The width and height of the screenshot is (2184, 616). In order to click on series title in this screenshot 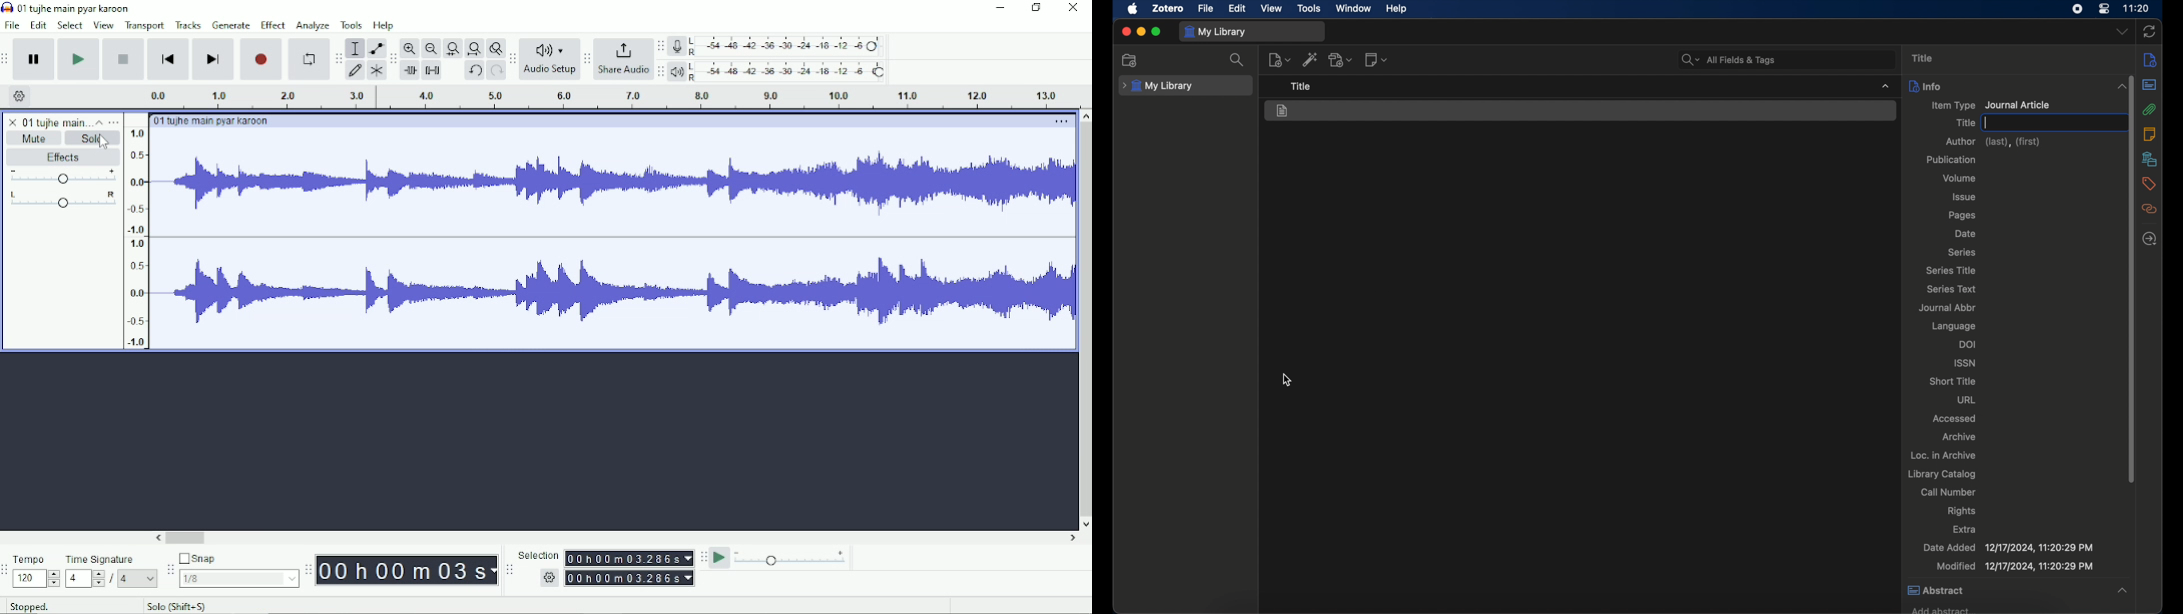, I will do `click(1952, 271)`.